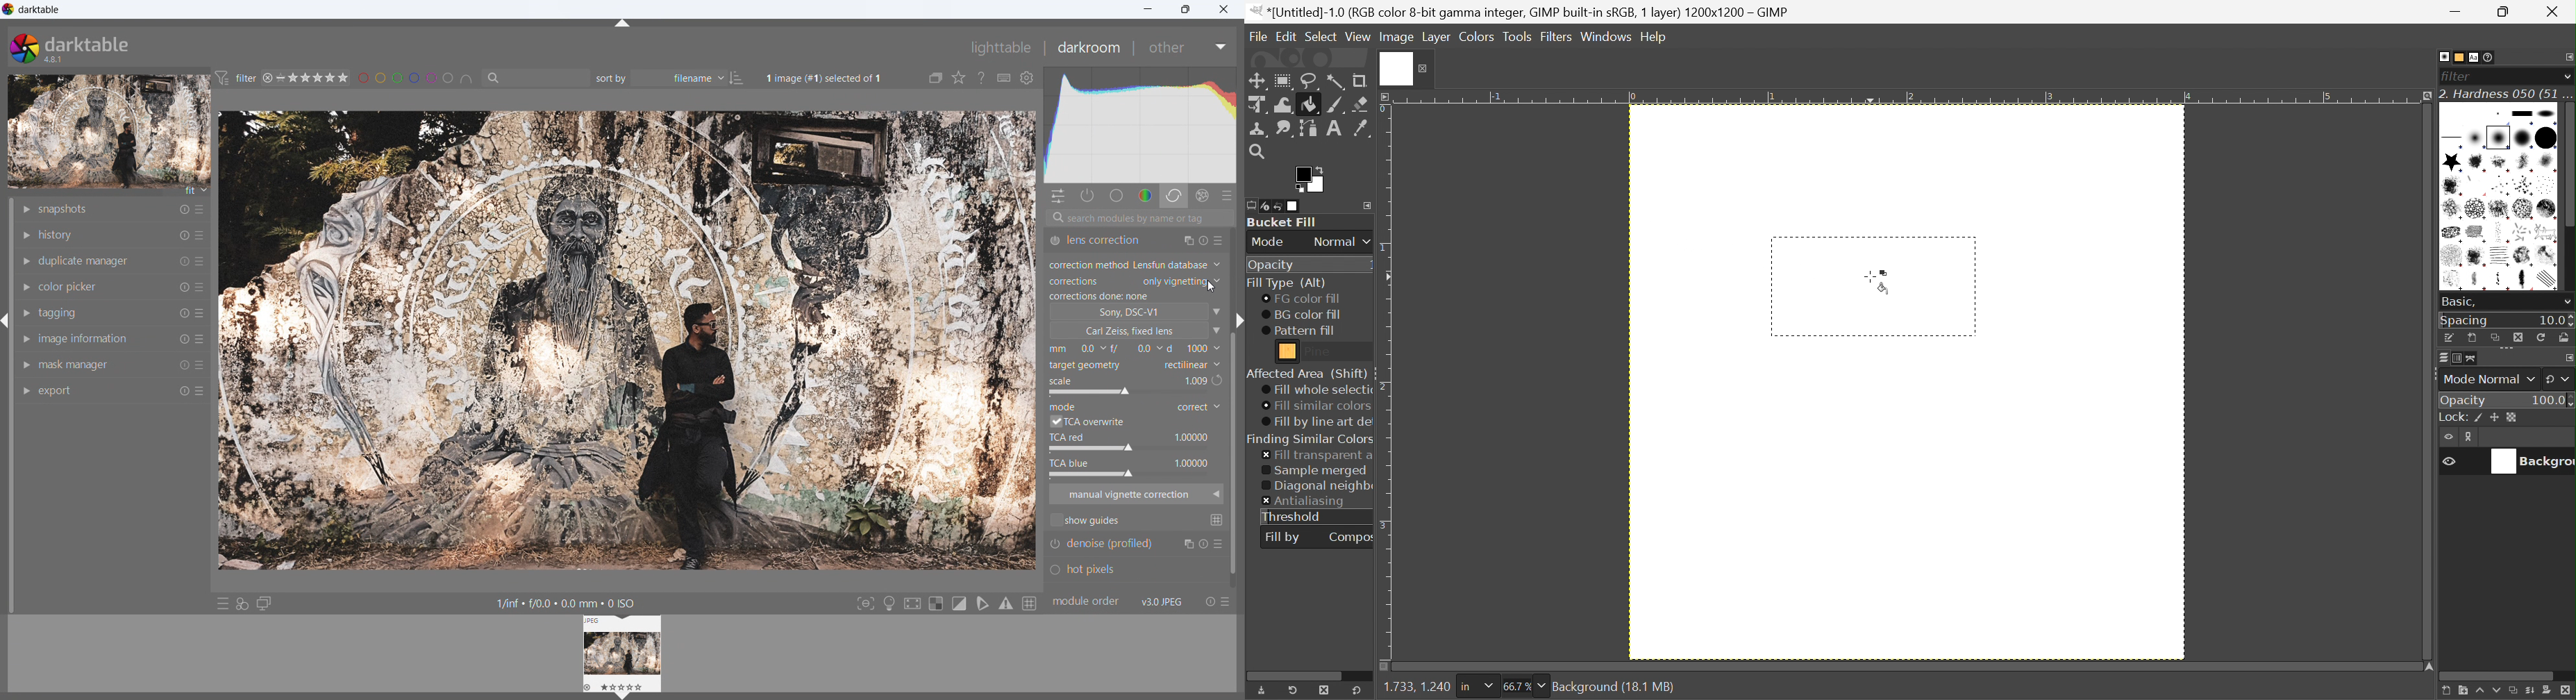 This screenshot has width=2576, height=700. Describe the element at coordinates (1174, 196) in the screenshot. I see `correct` at that location.